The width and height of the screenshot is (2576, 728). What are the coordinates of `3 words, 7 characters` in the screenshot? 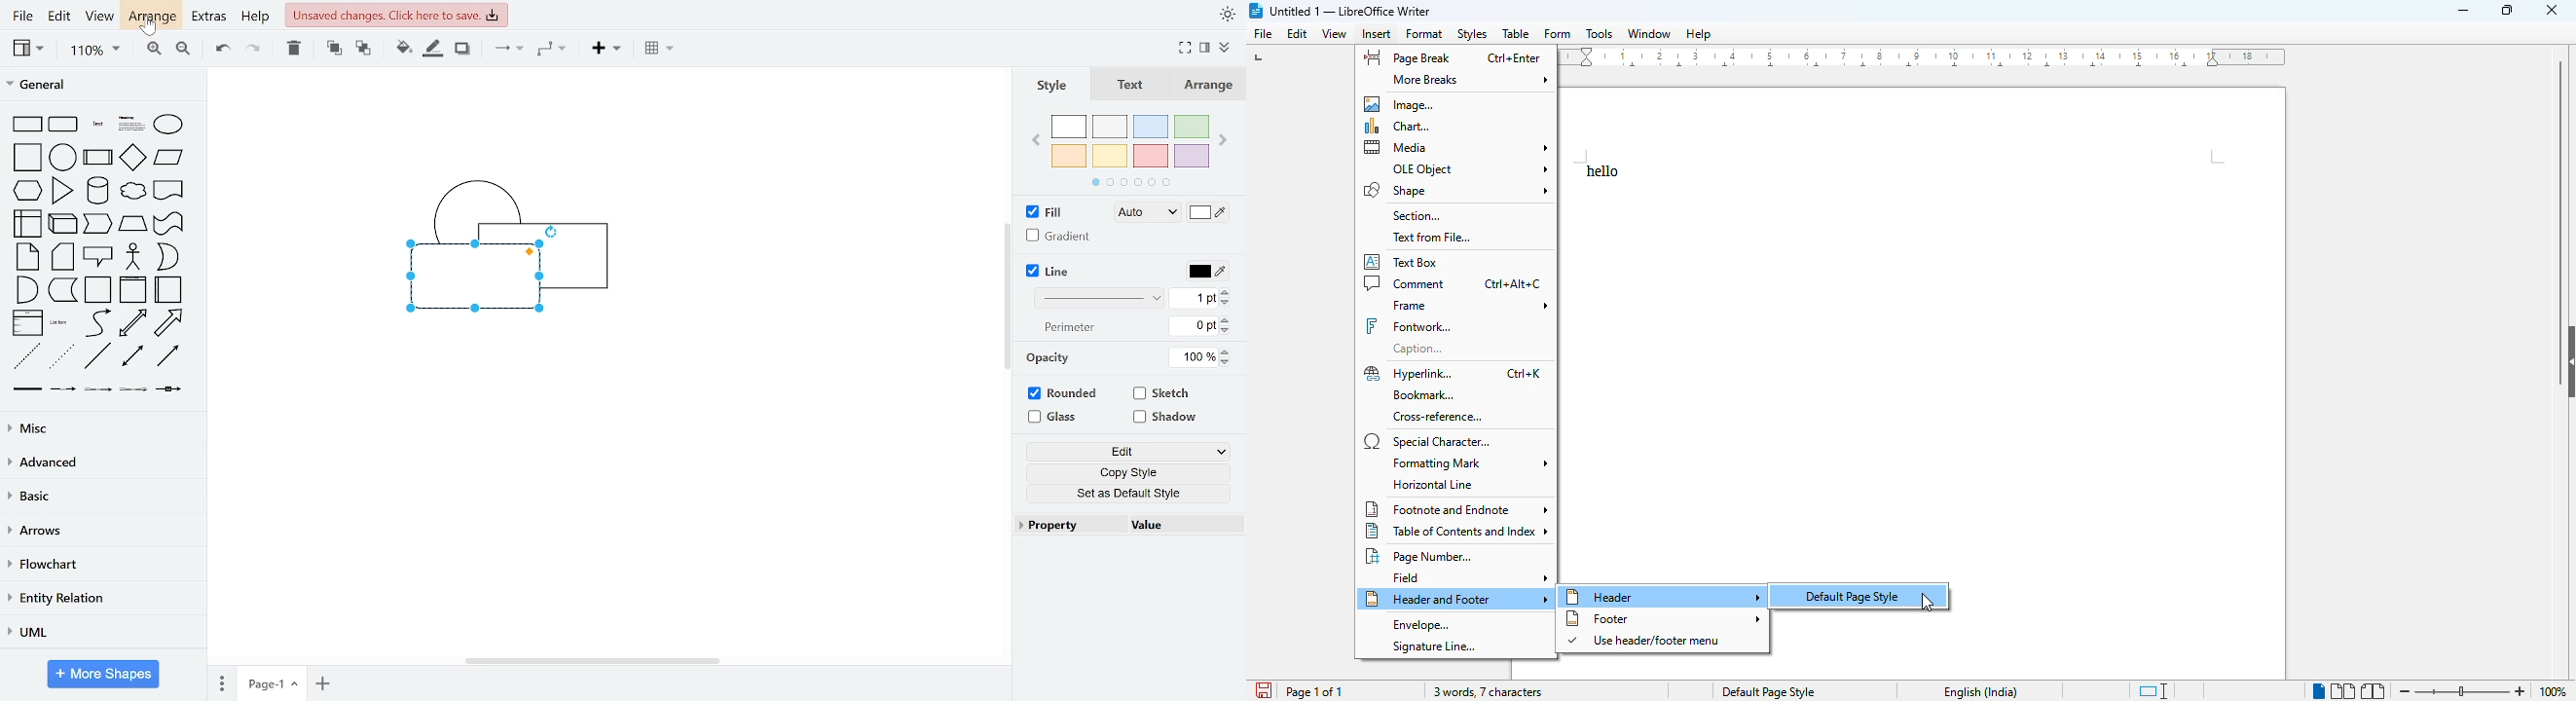 It's located at (1485, 692).